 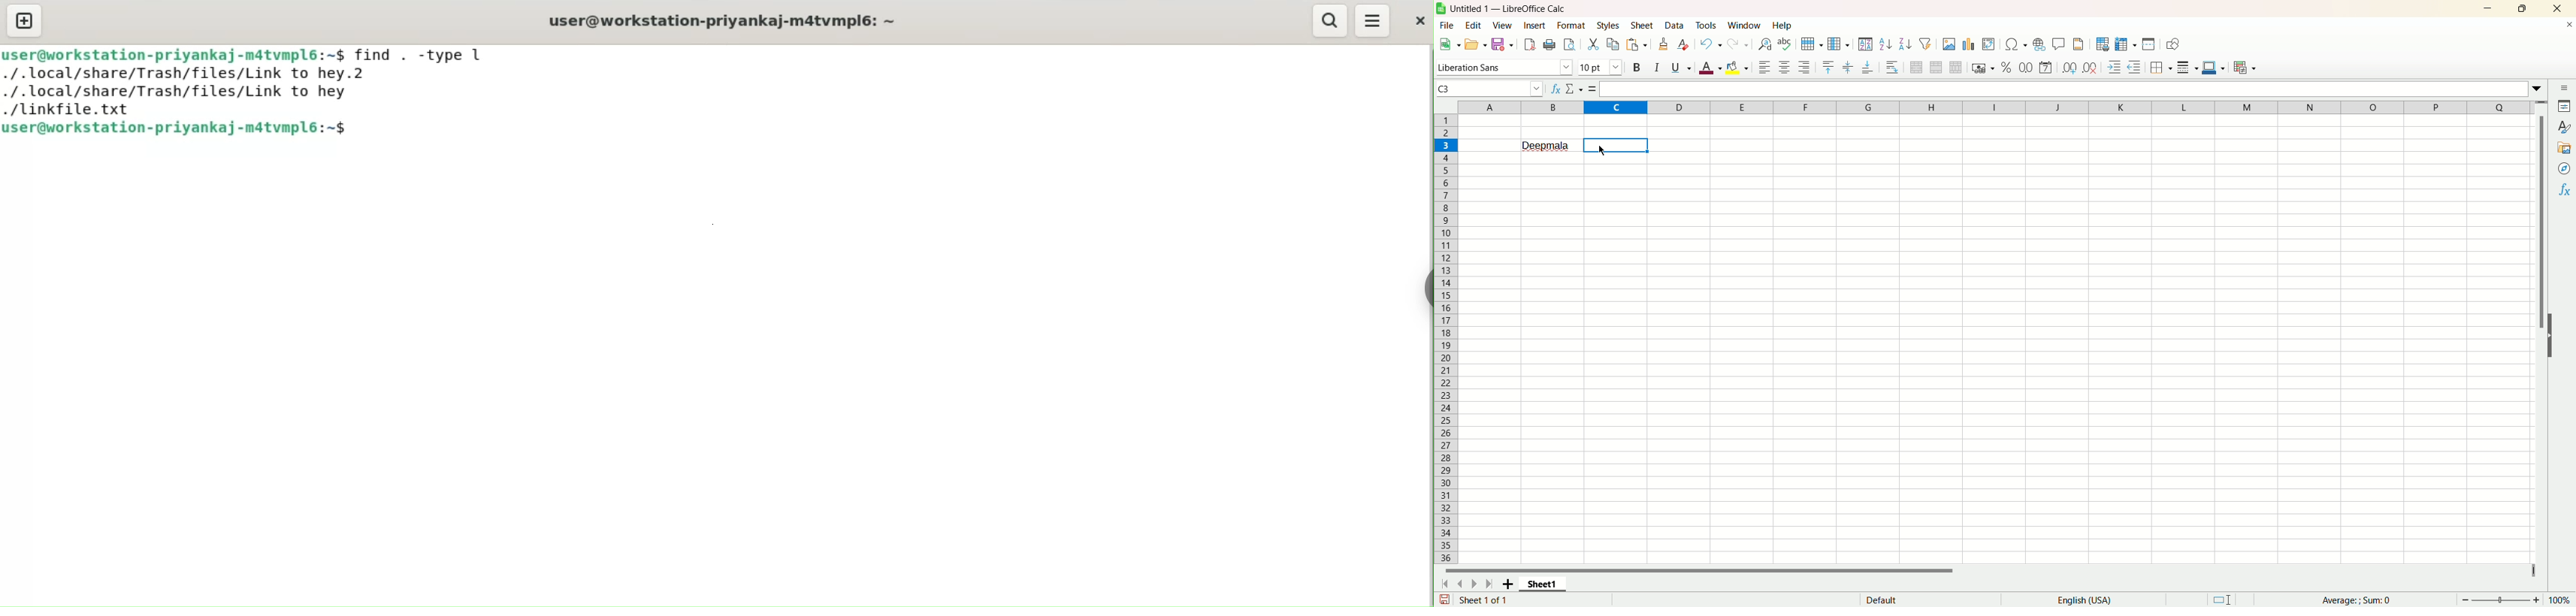 I want to click on Underline, so click(x=1681, y=67).